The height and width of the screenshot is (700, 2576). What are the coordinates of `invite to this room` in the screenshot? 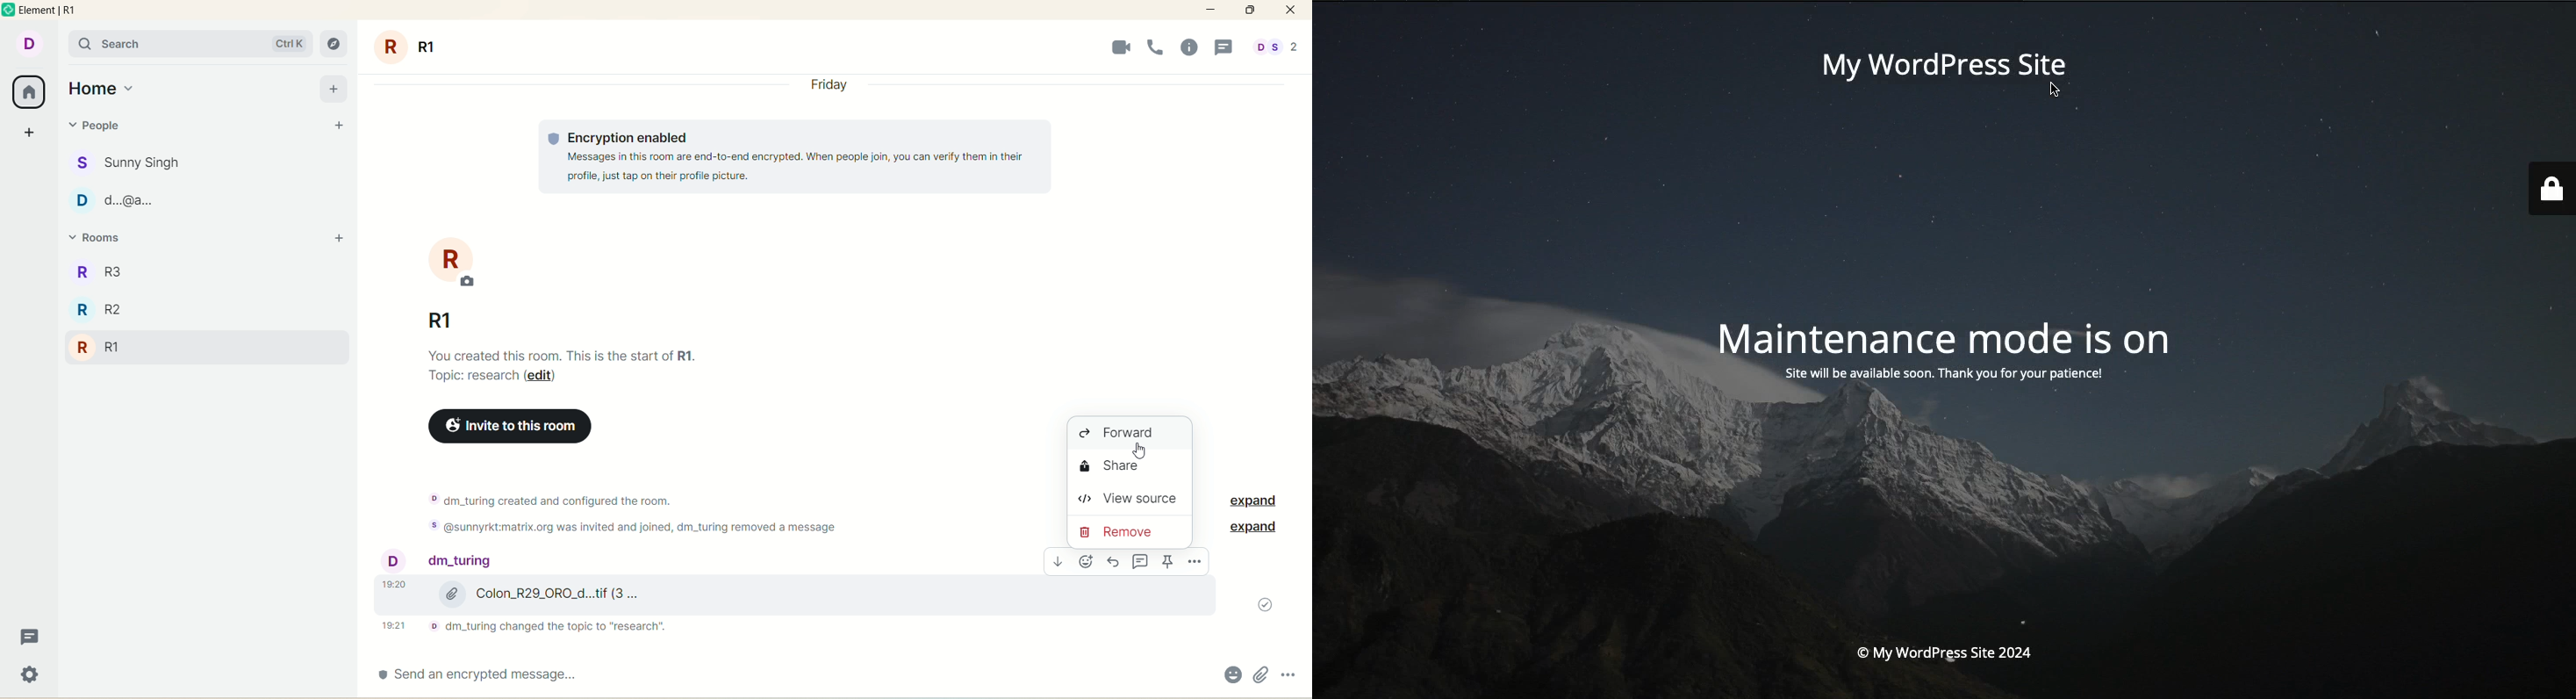 It's located at (508, 427).